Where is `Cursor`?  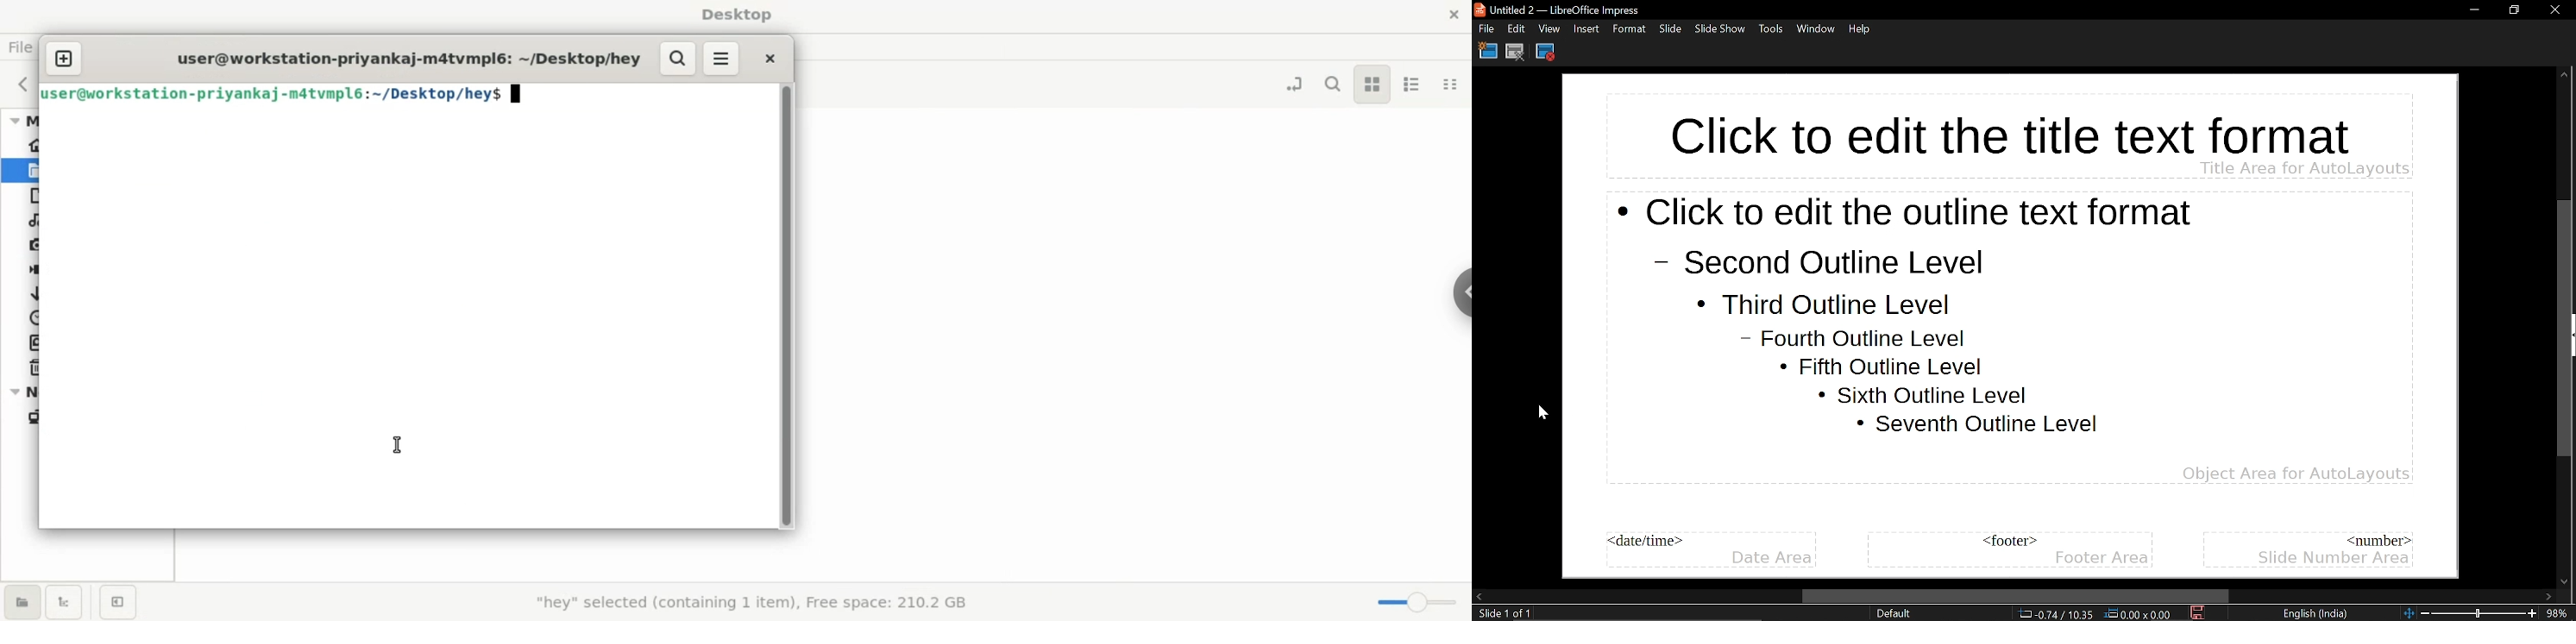
Cursor is located at coordinates (1538, 412).